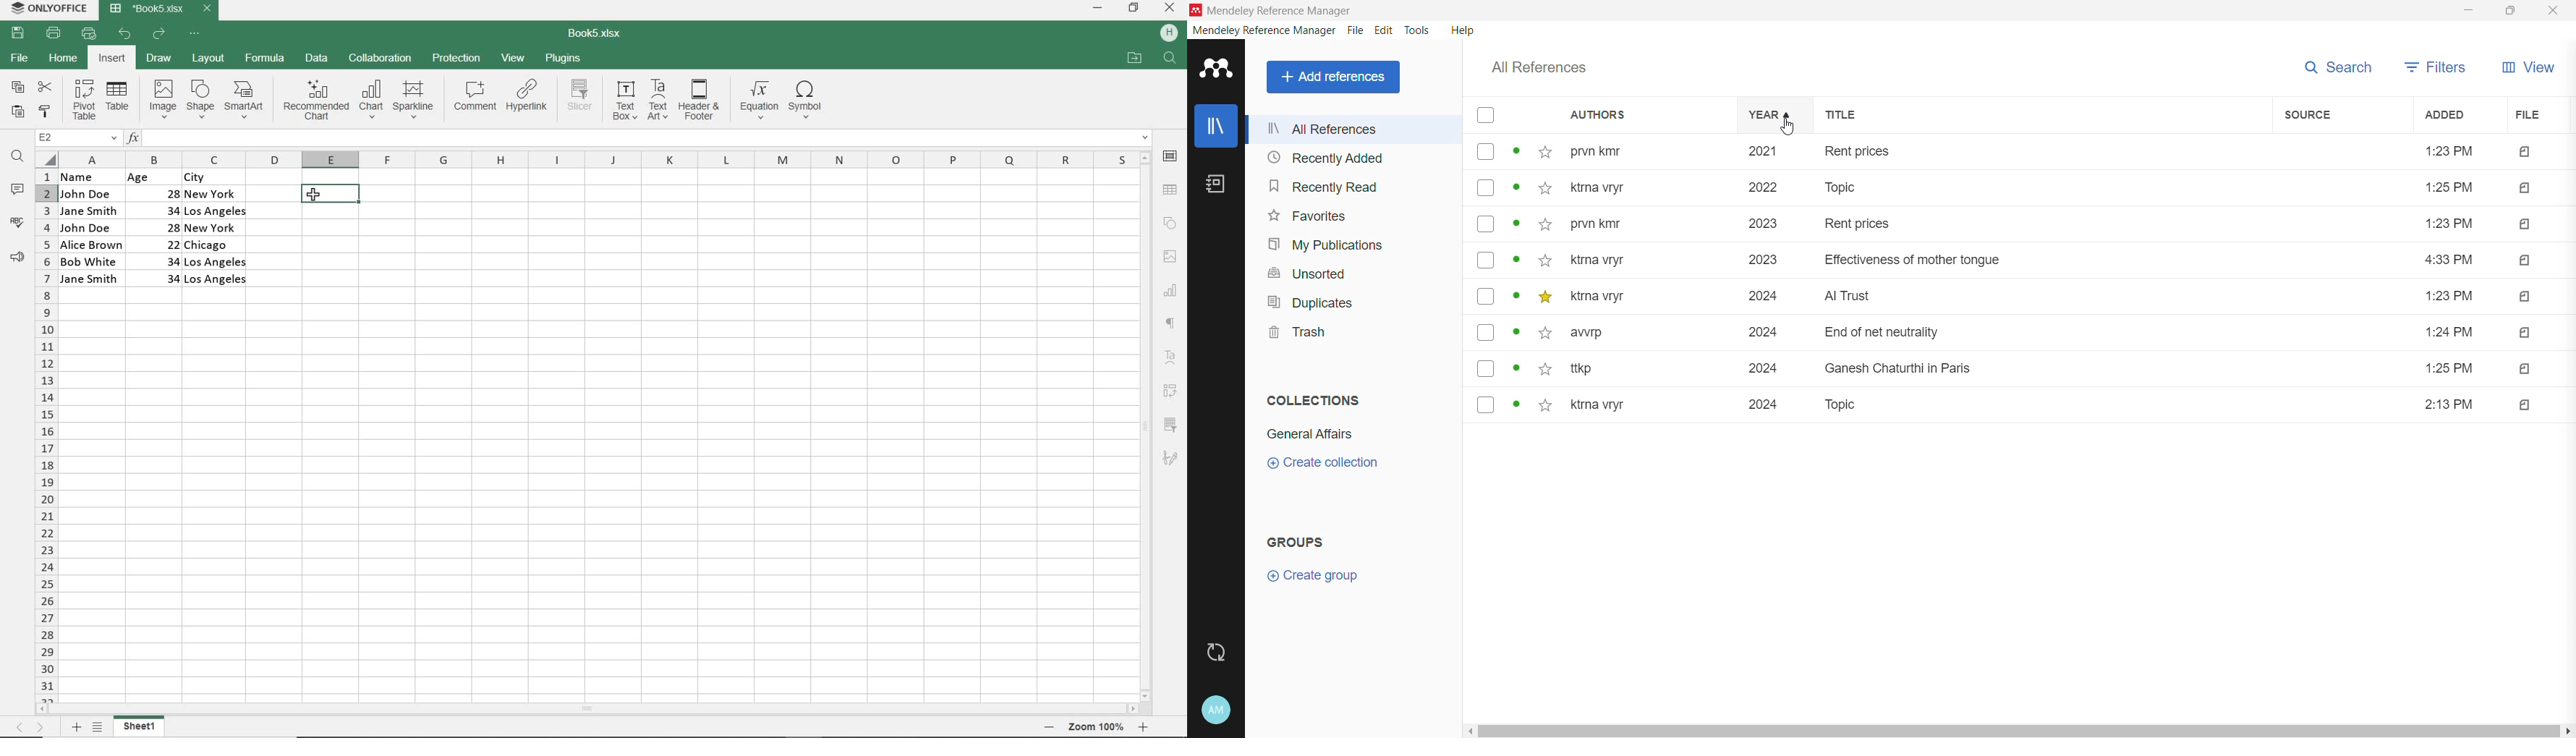  What do you see at coordinates (700, 100) in the screenshot?
I see `HEADER & FOOTER` at bounding box center [700, 100].